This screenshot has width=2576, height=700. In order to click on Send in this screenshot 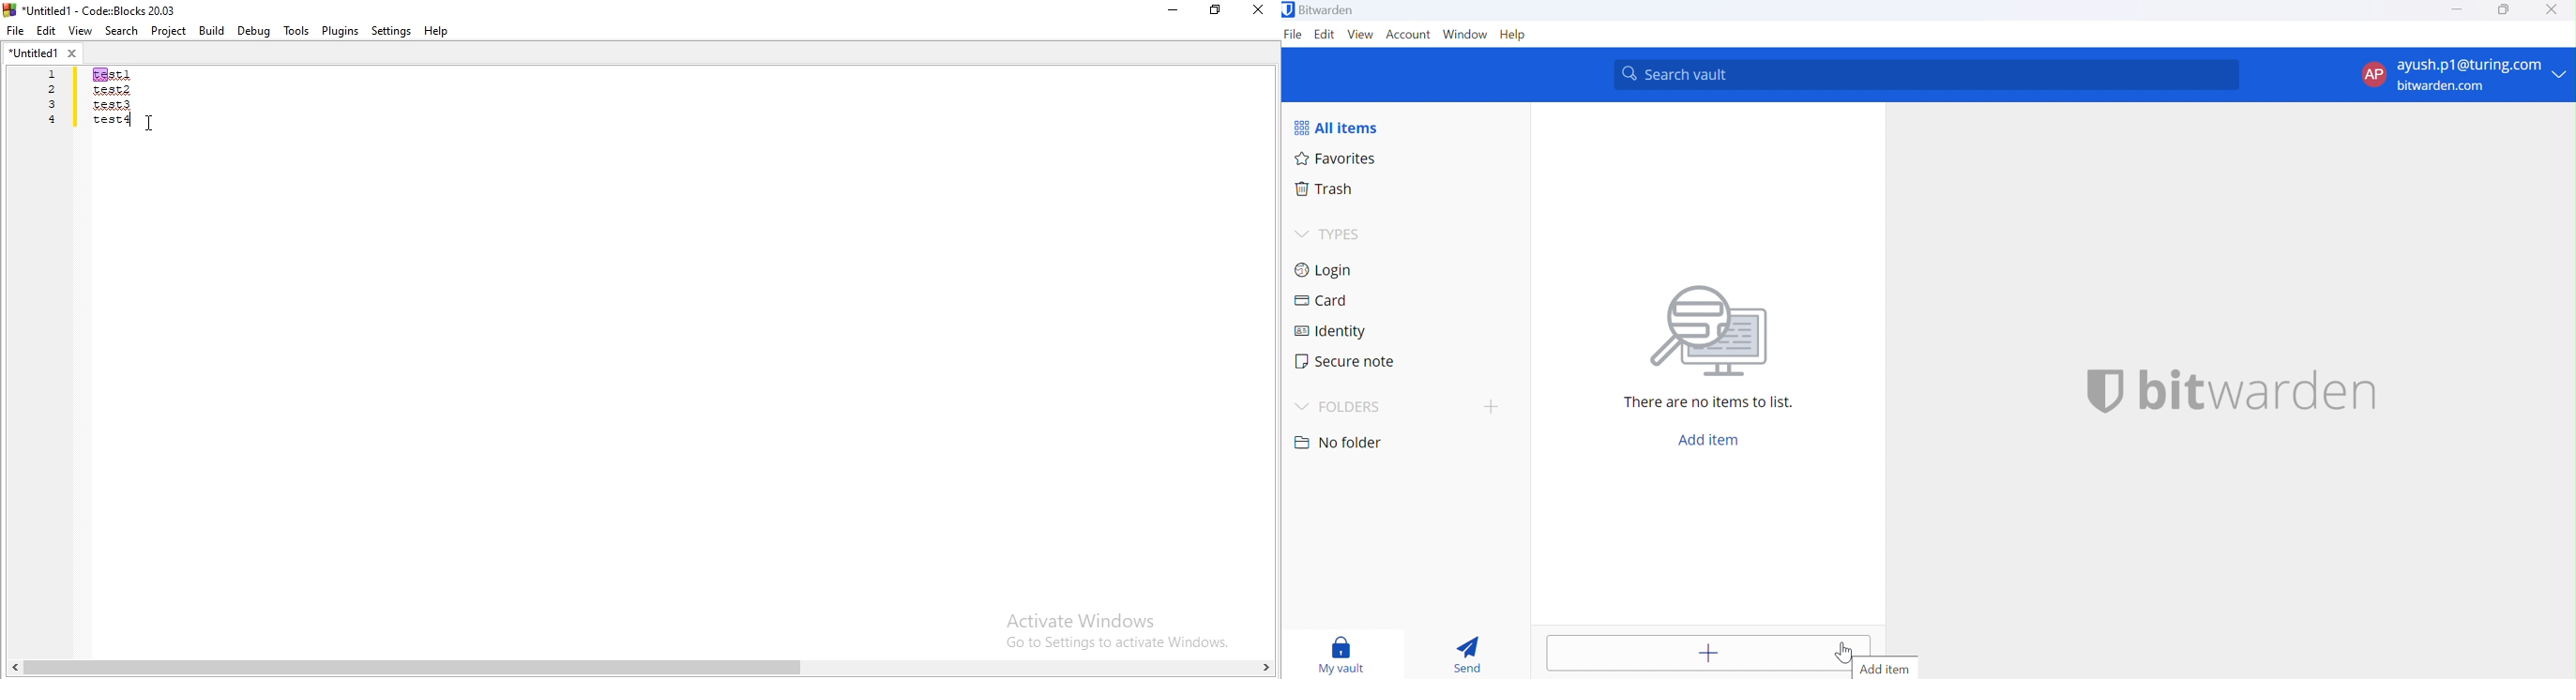, I will do `click(1469, 655)`.